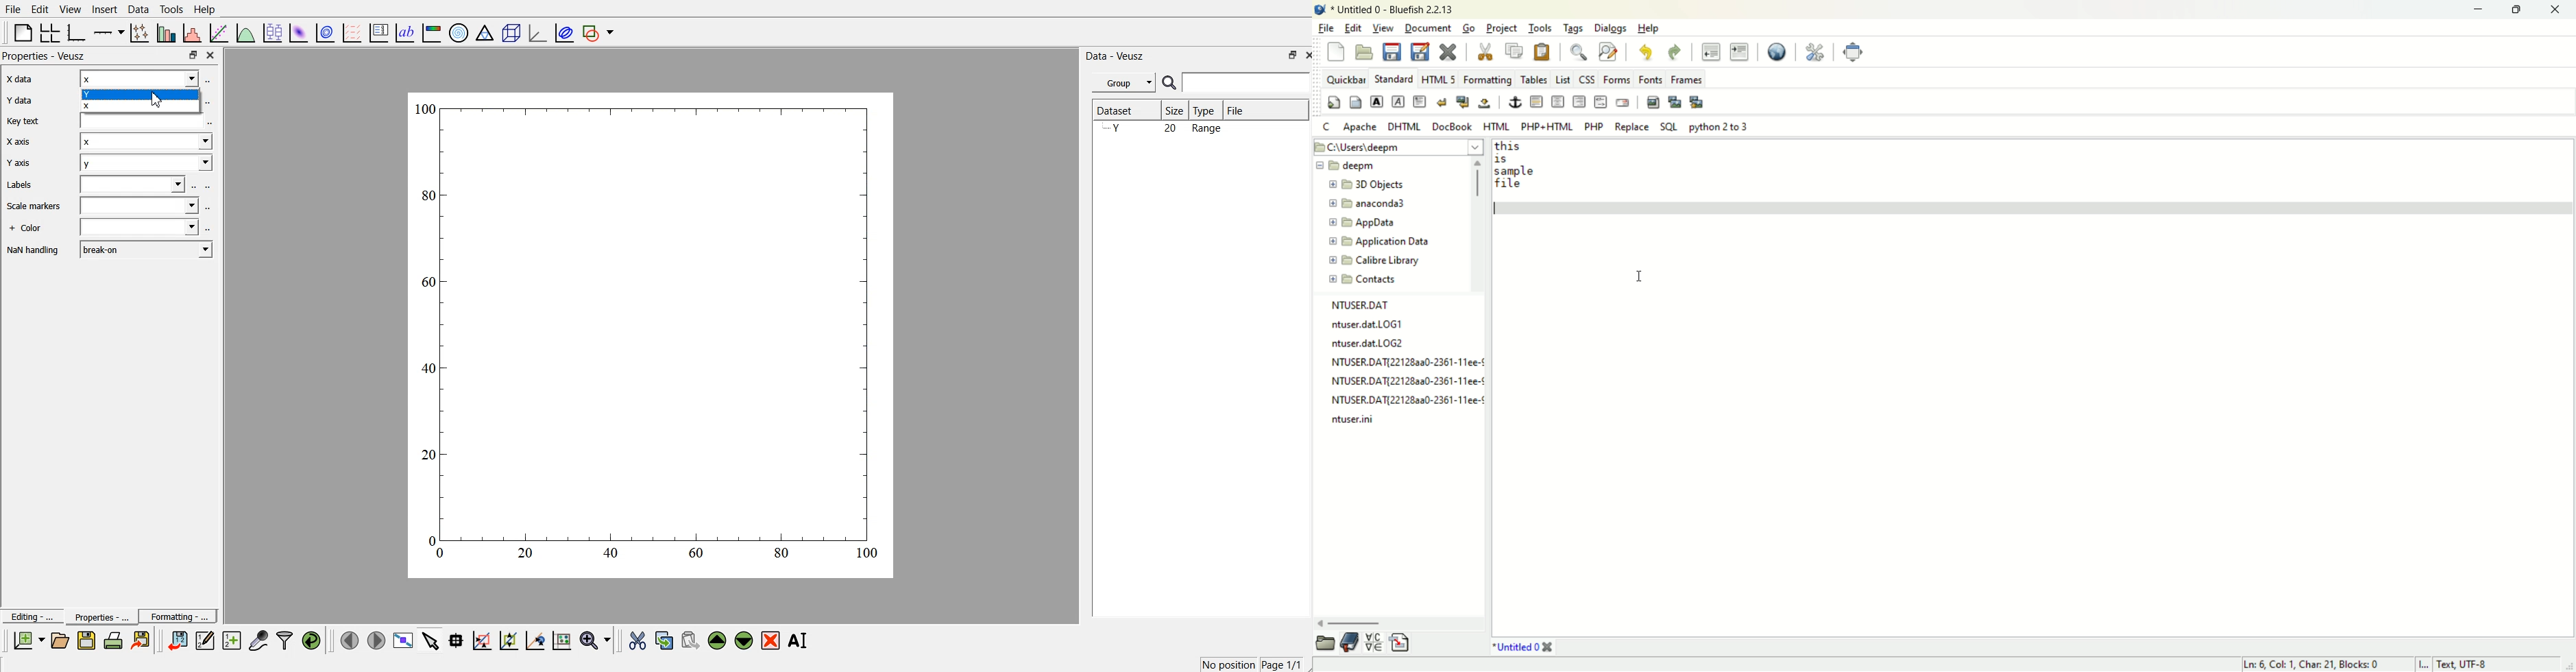  Describe the element at coordinates (1355, 28) in the screenshot. I see `edit` at that location.